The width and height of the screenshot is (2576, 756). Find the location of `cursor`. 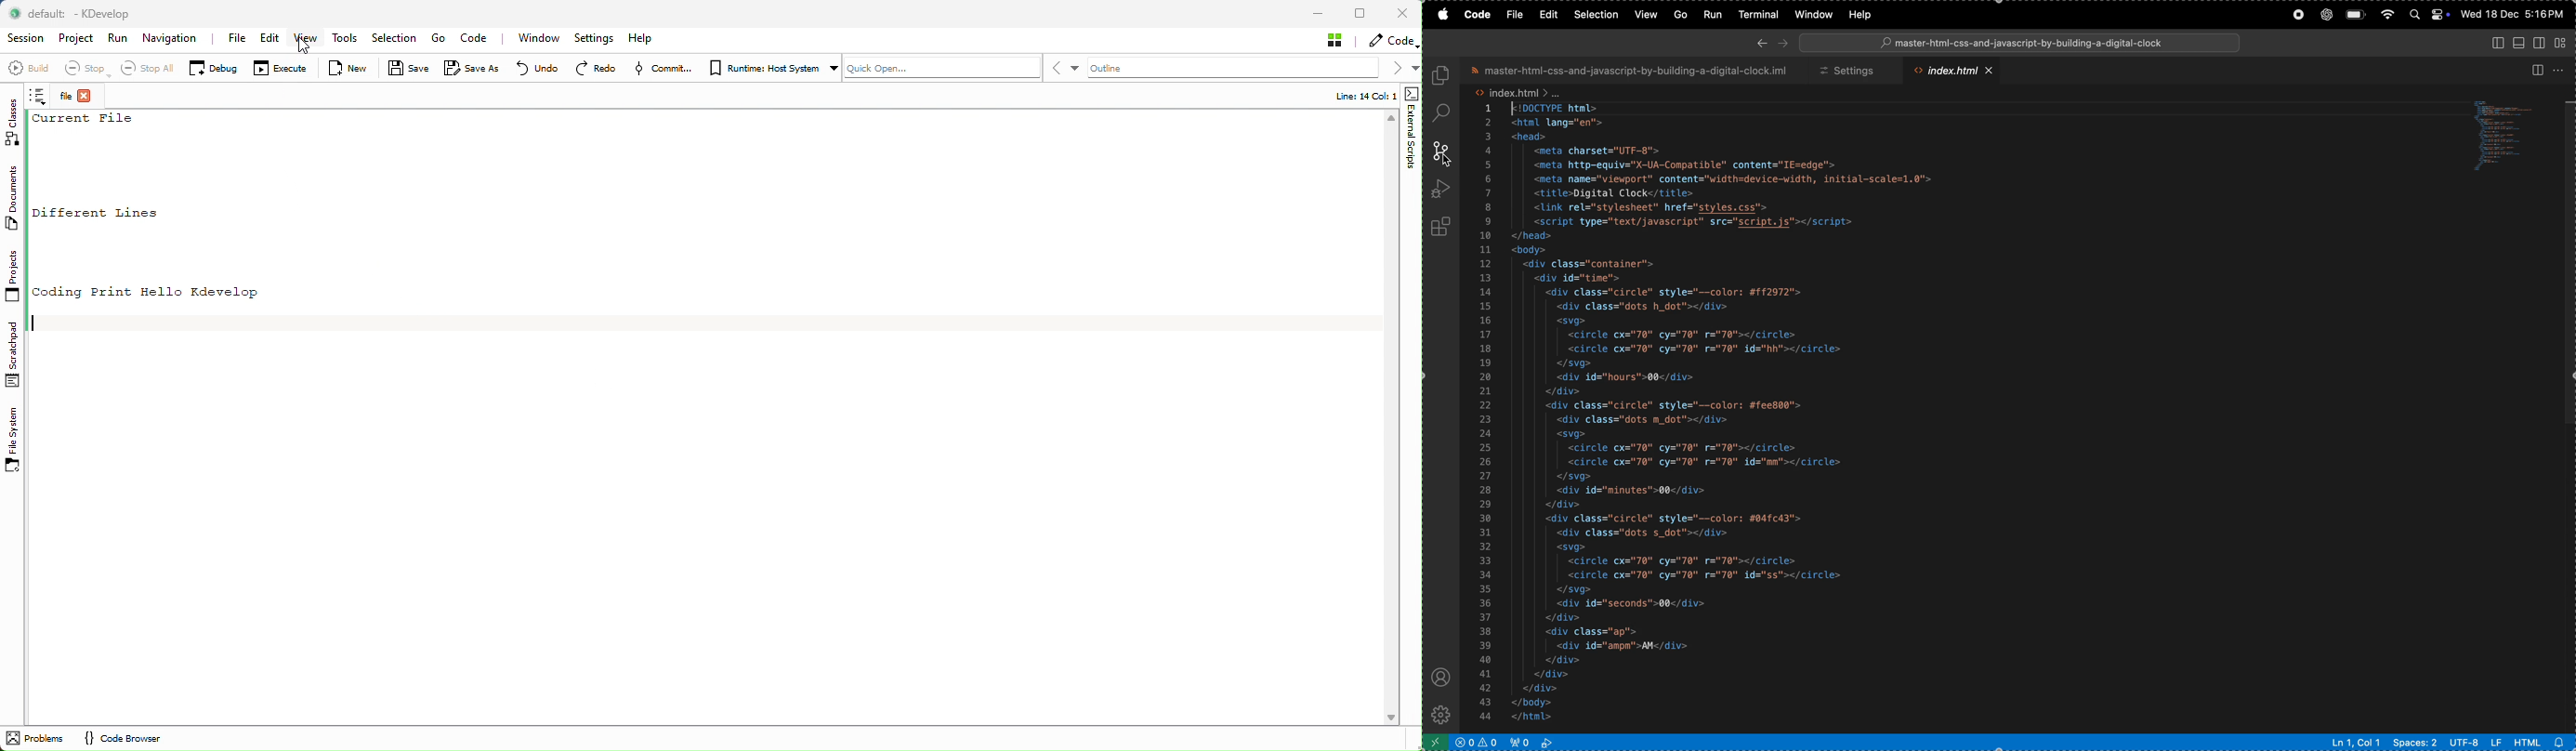

cursor is located at coordinates (1449, 158).